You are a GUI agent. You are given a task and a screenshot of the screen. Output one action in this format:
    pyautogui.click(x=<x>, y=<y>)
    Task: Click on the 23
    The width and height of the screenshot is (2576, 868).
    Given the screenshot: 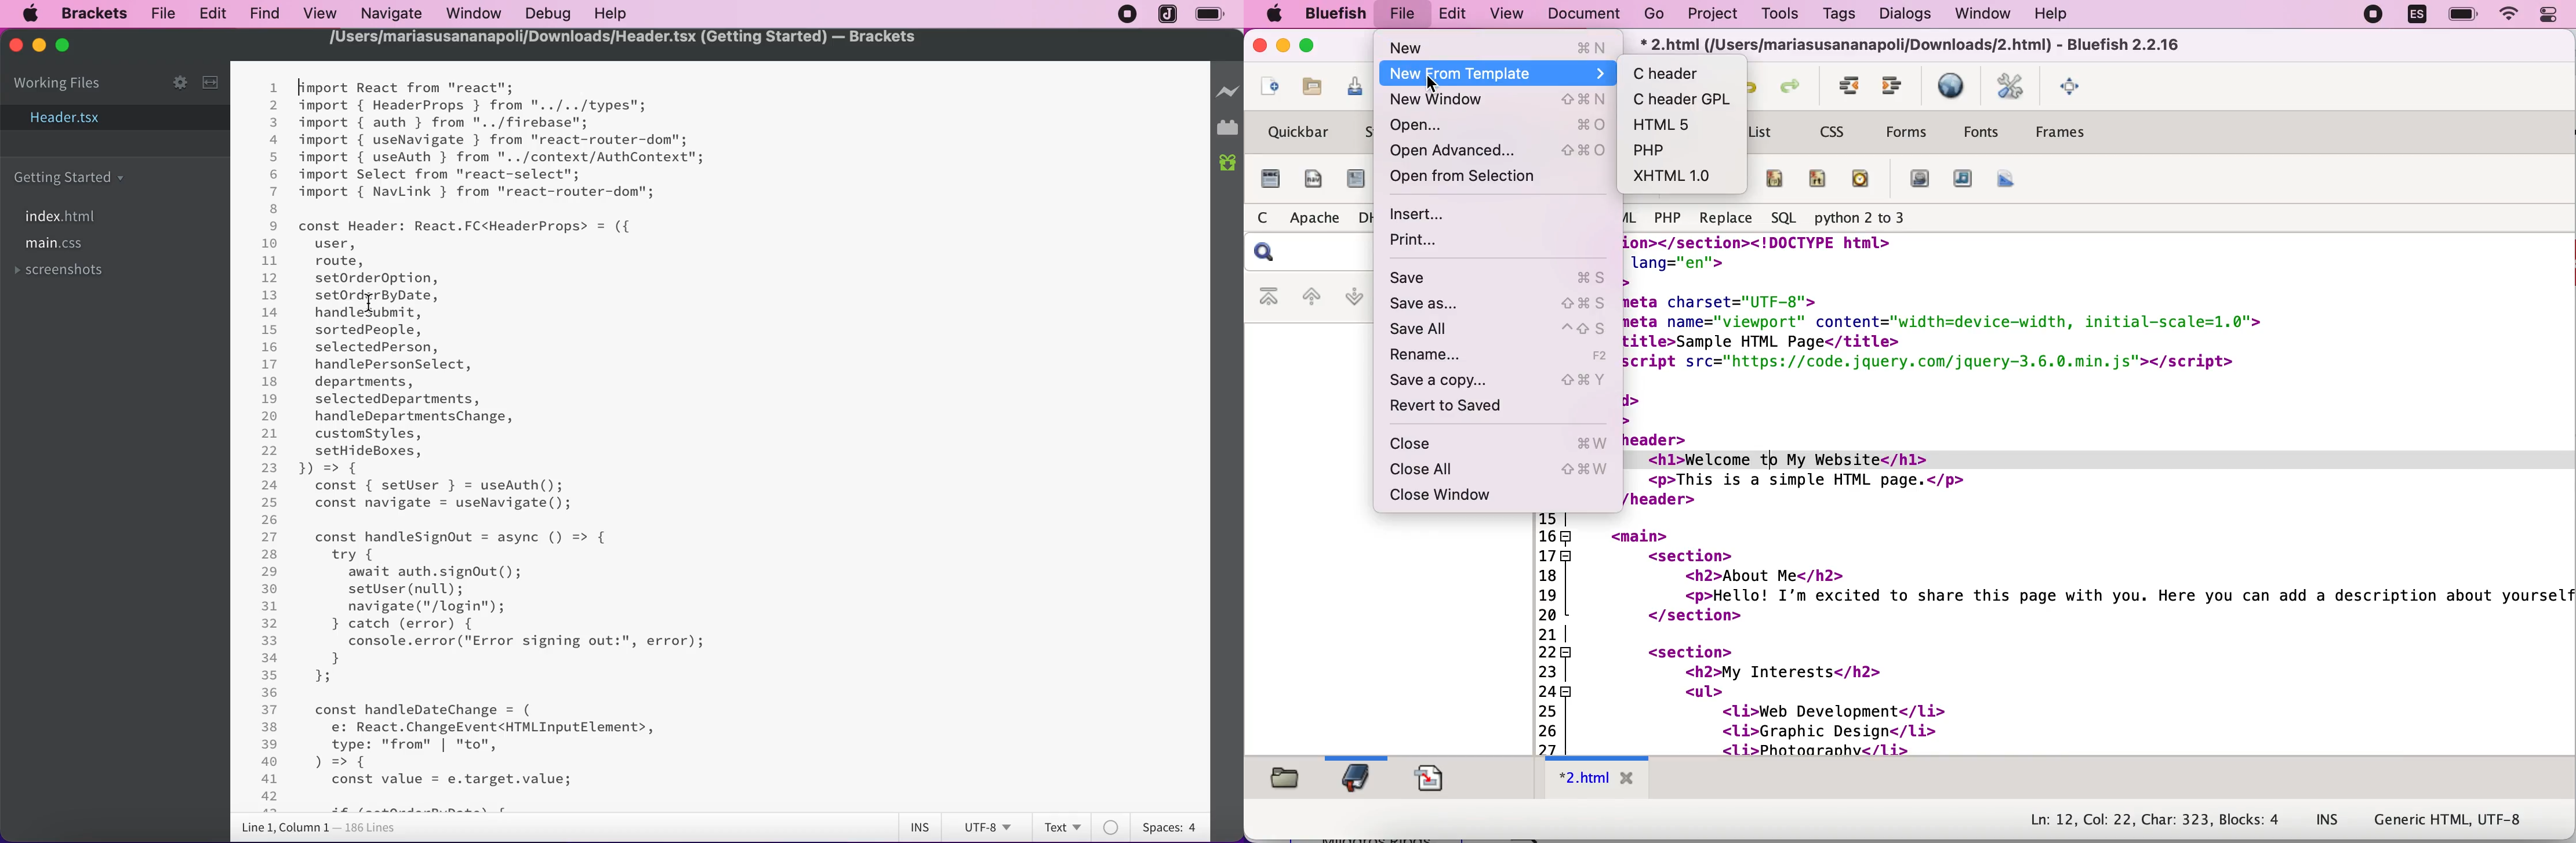 What is the action you would take?
    pyautogui.click(x=270, y=468)
    